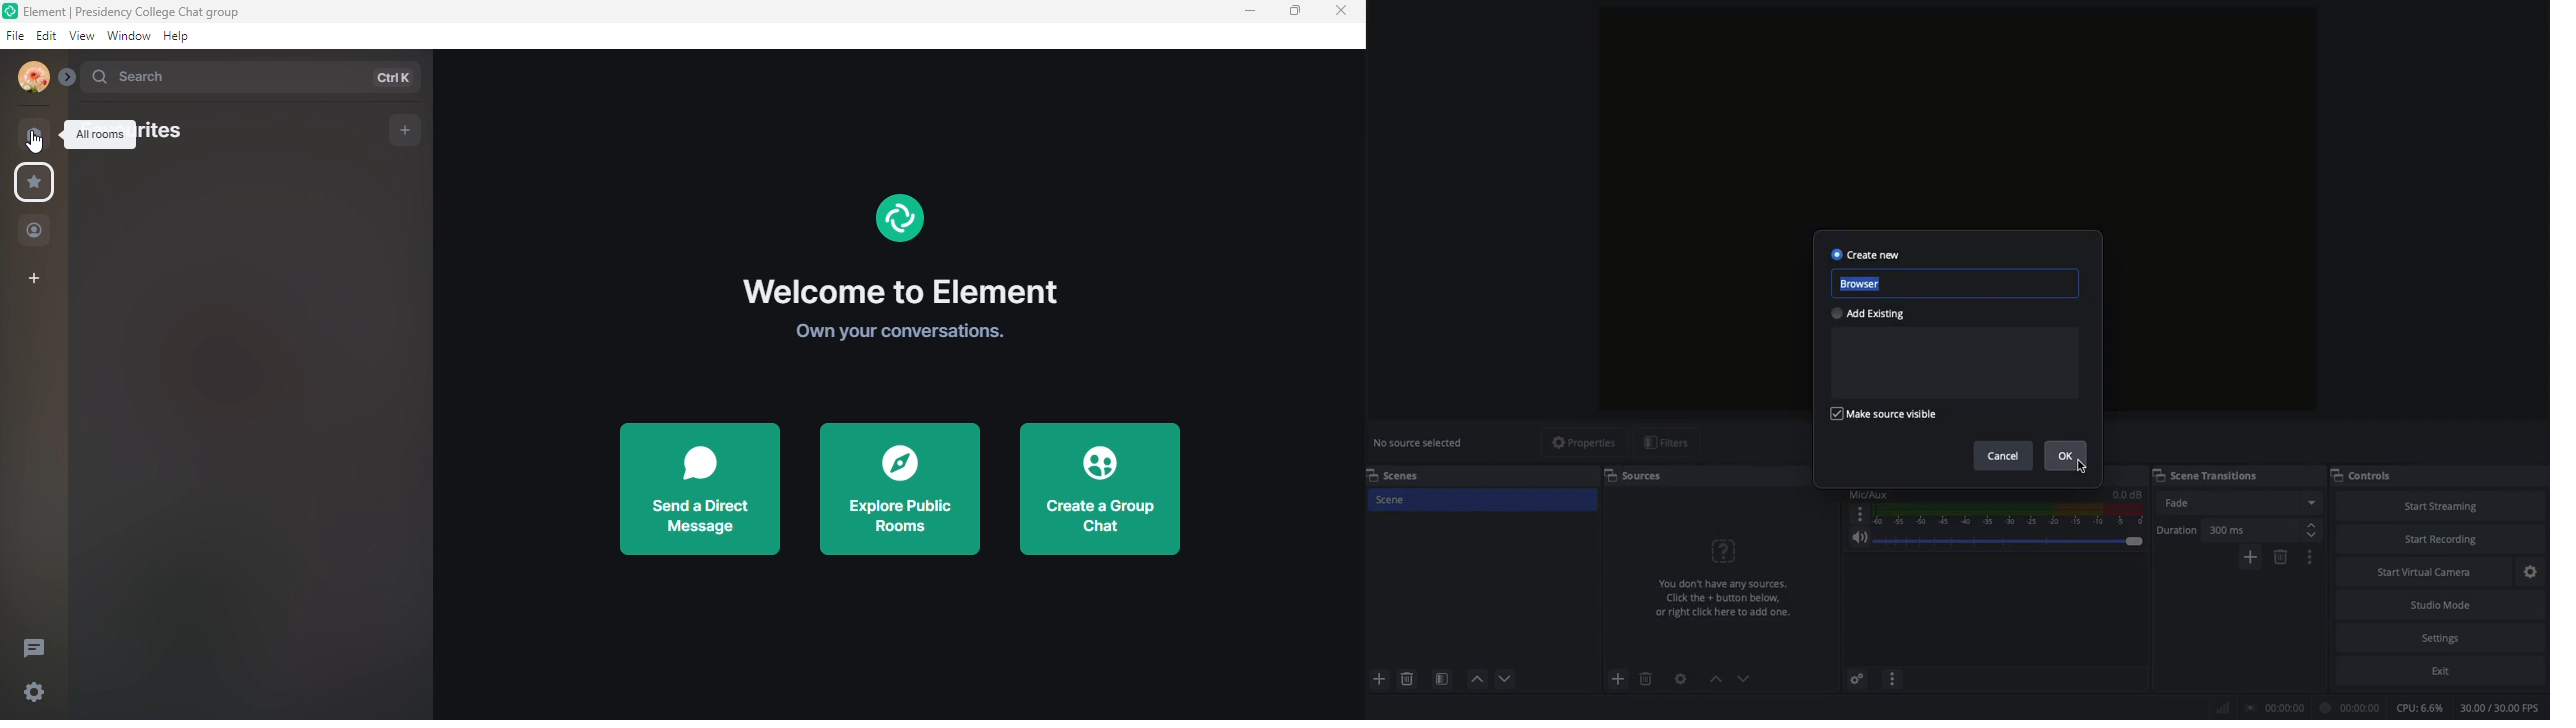 Image resolution: width=2576 pixels, height=728 pixels. What do you see at coordinates (1296, 13) in the screenshot?
I see `maximize` at bounding box center [1296, 13].